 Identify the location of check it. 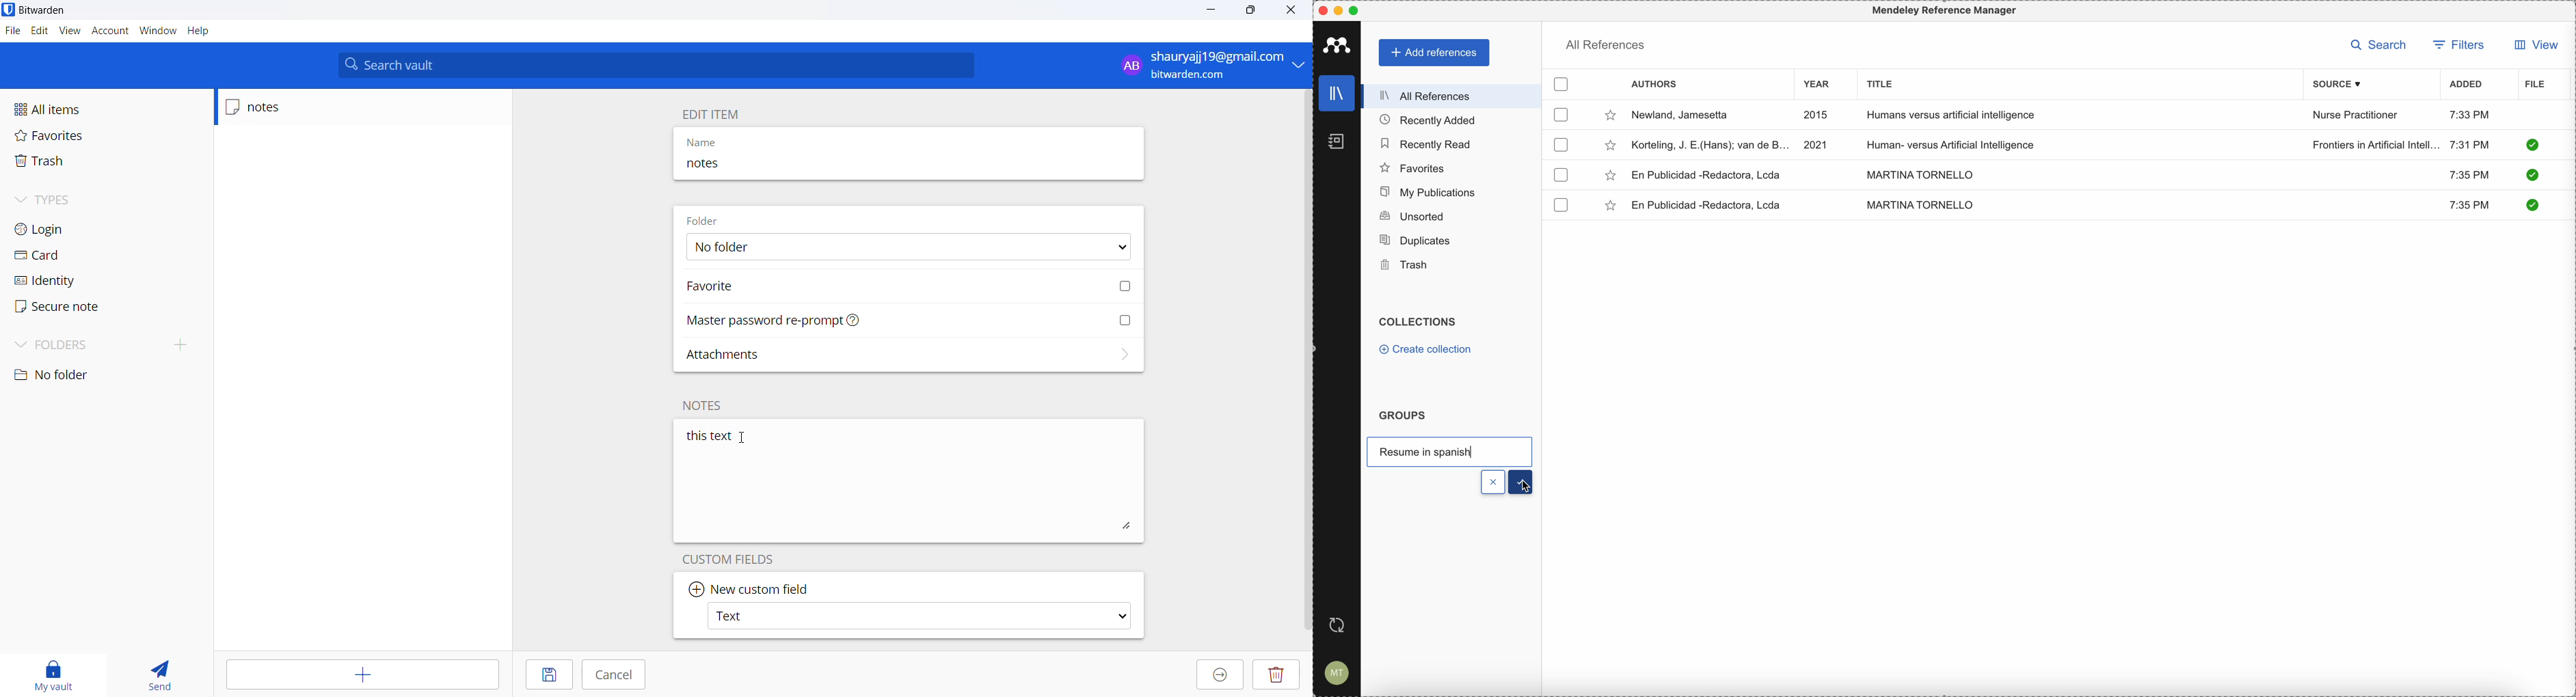
(2530, 176).